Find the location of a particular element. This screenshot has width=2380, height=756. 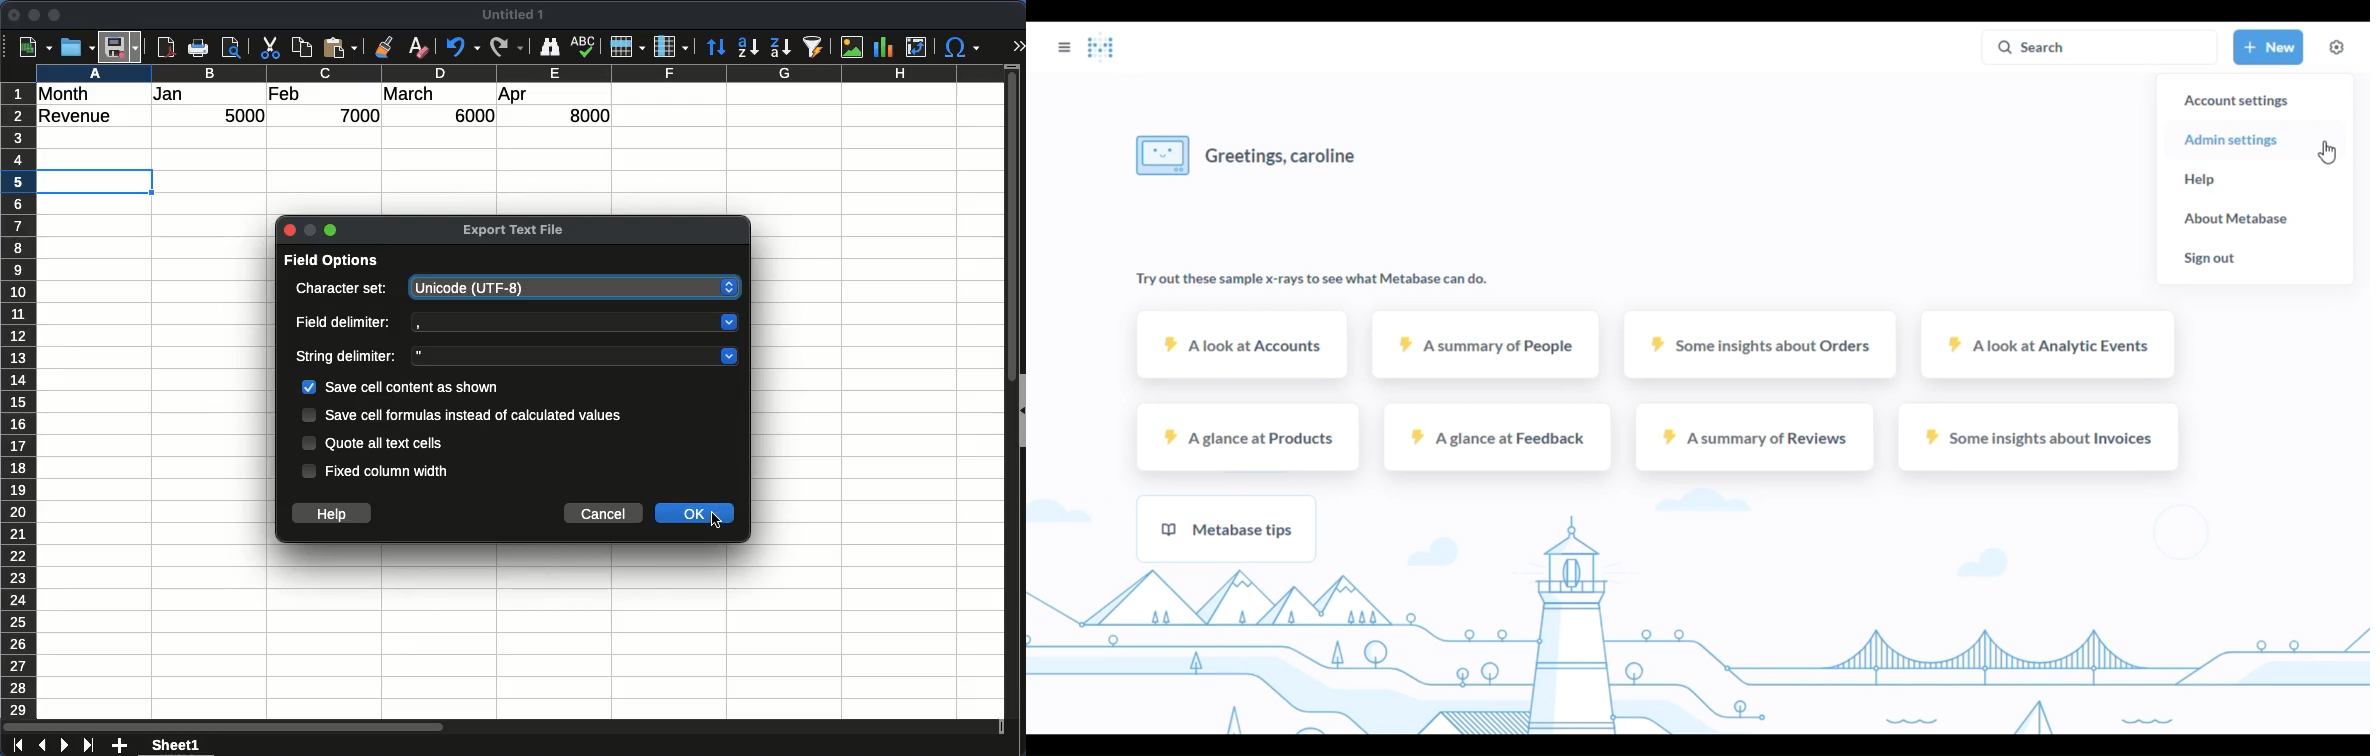

save cell formulas instead of calculated values is located at coordinates (474, 414).